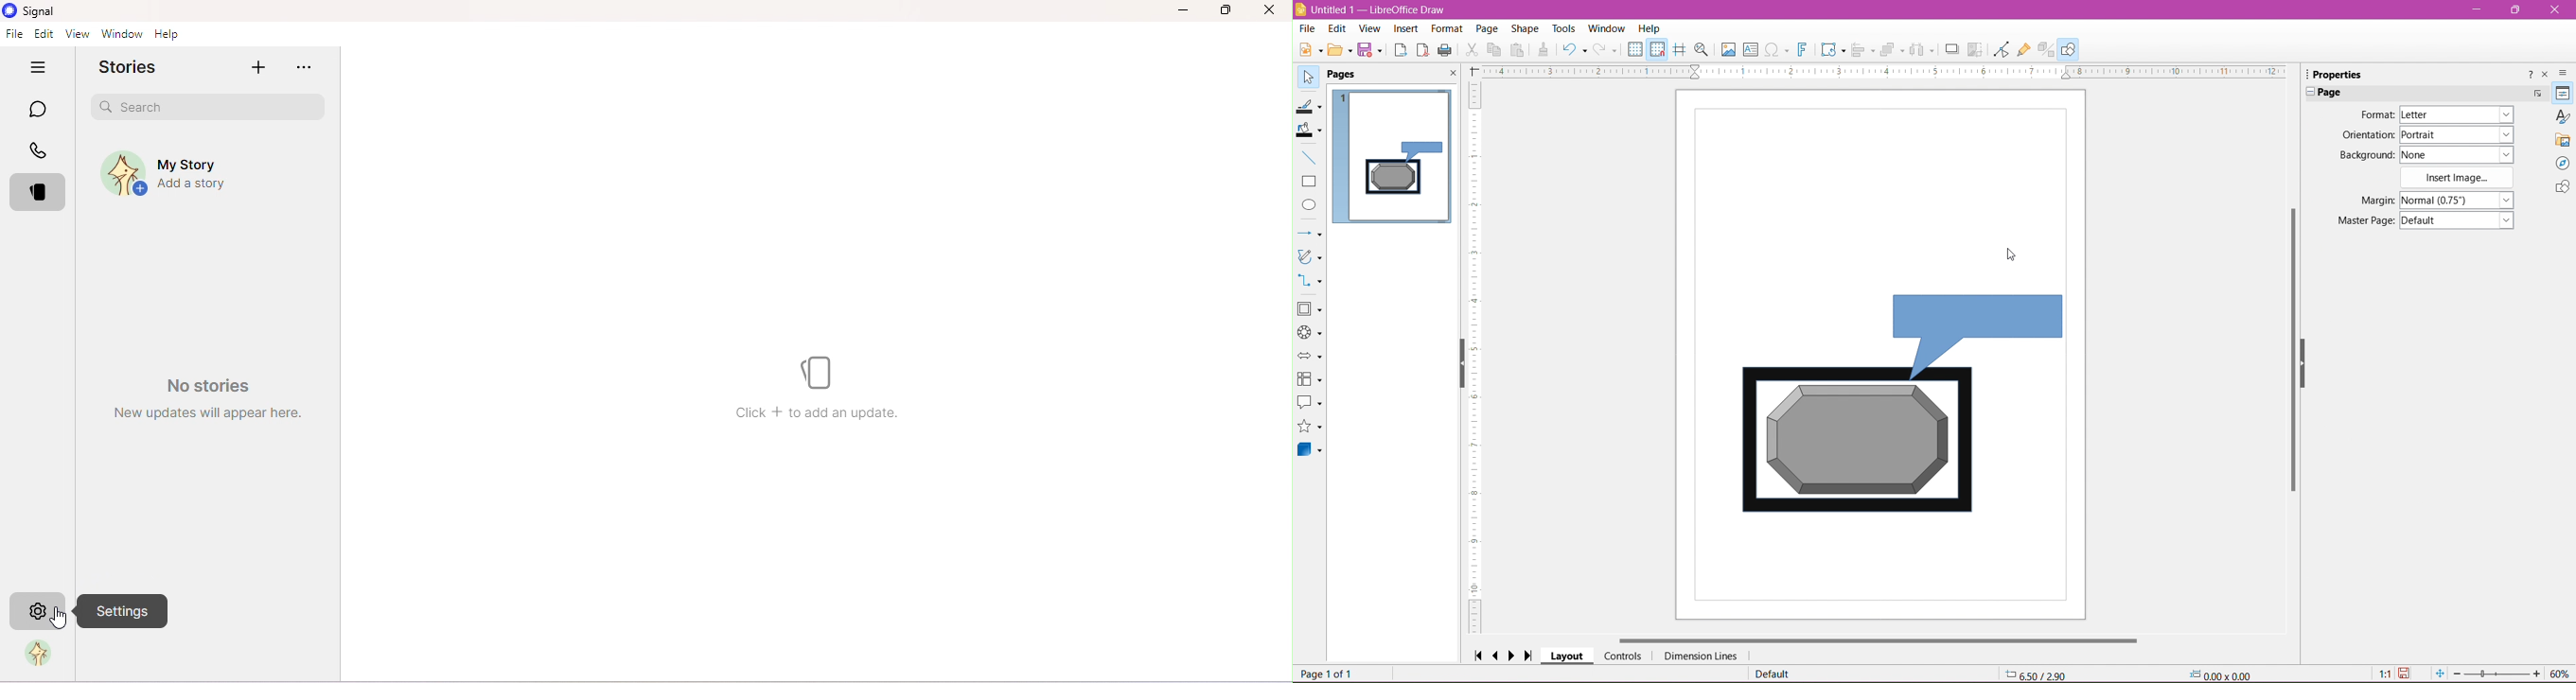 The width and height of the screenshot is (2576, 700). I want to click on Profile, so click(43, 656).